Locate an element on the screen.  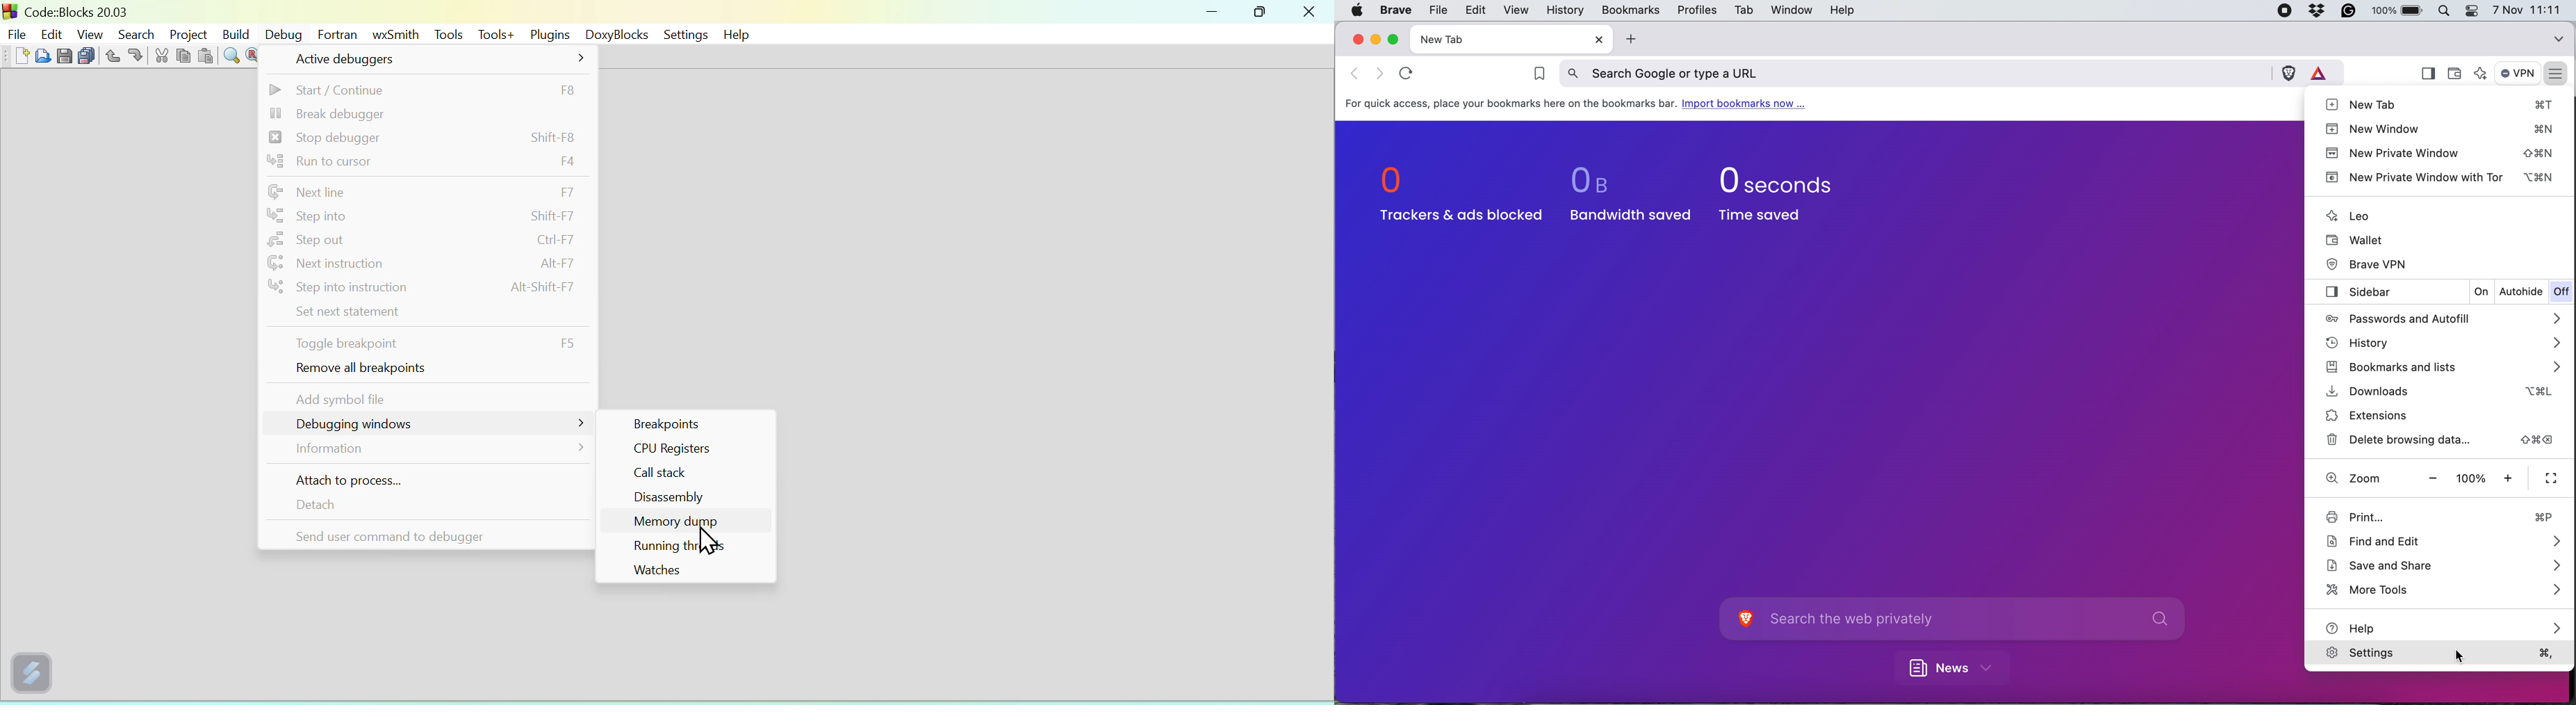
CPU Registers is located at coordinates (684, 451).